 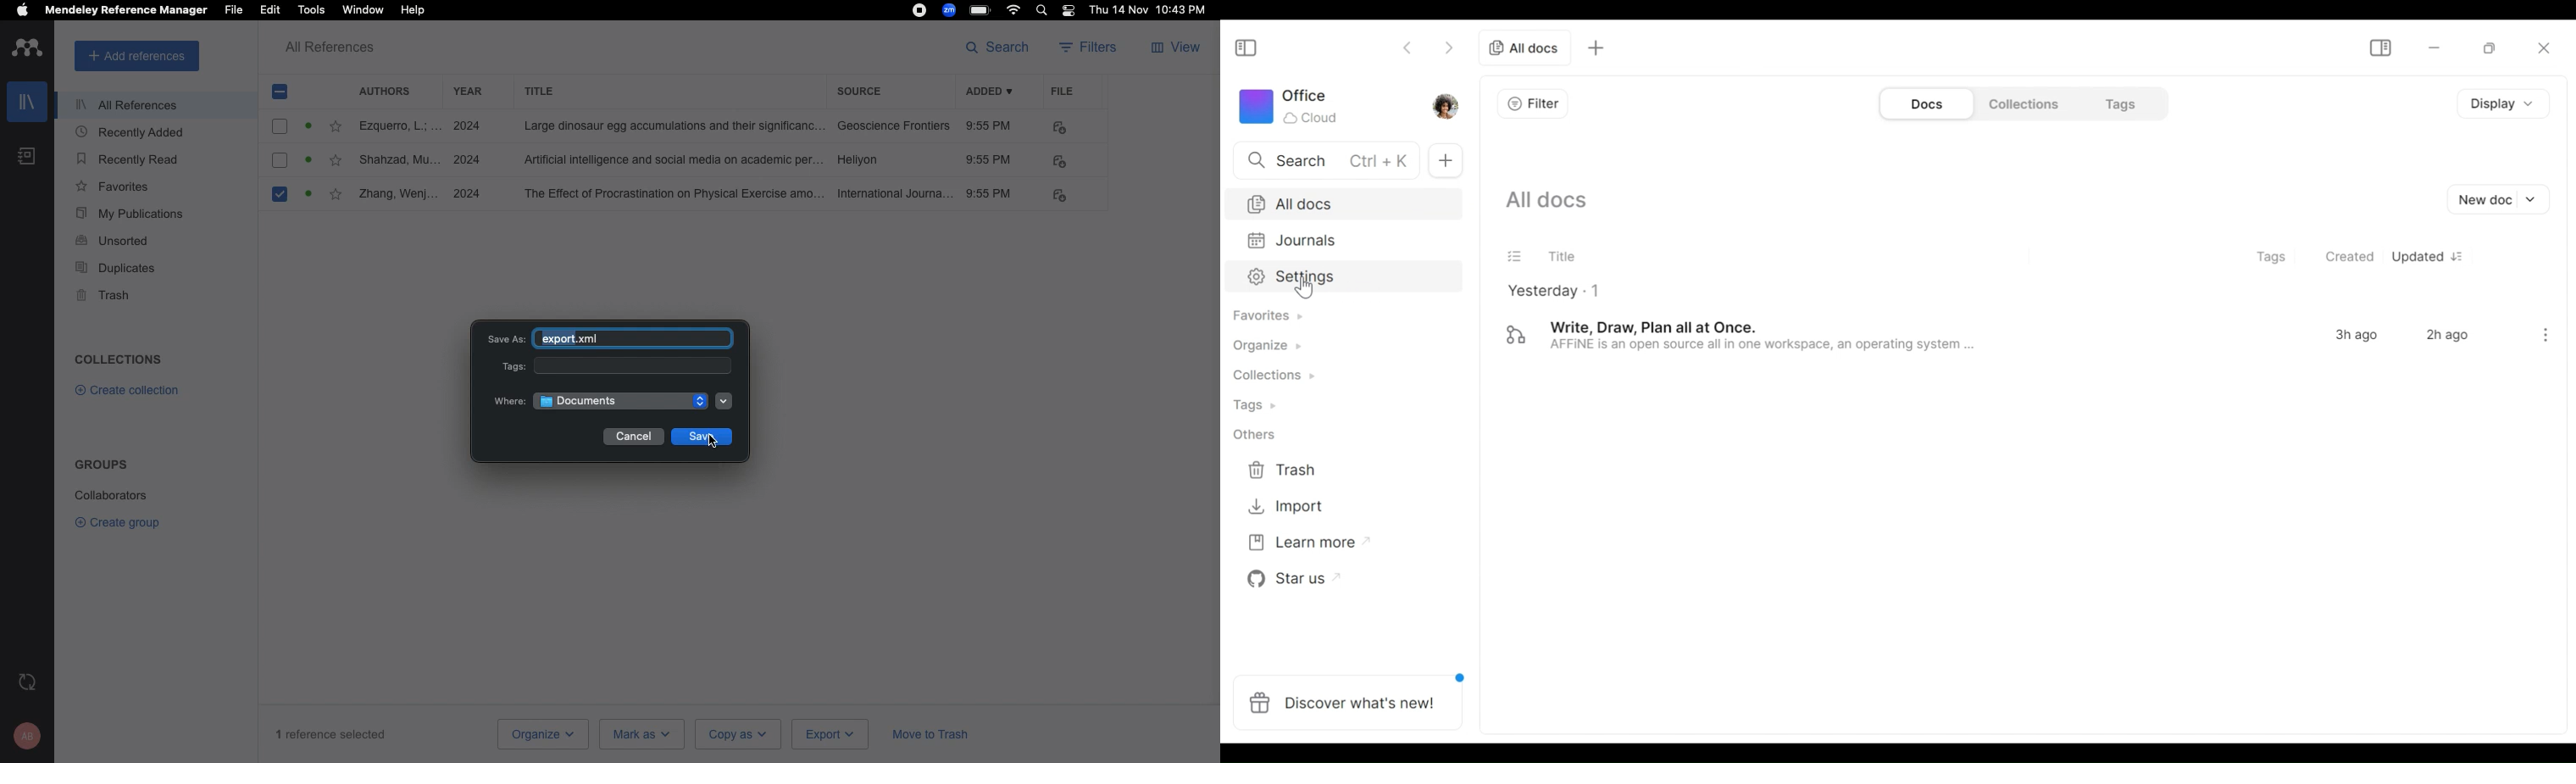 I want to click on Discover what's new, so click(x=1353, y=695).